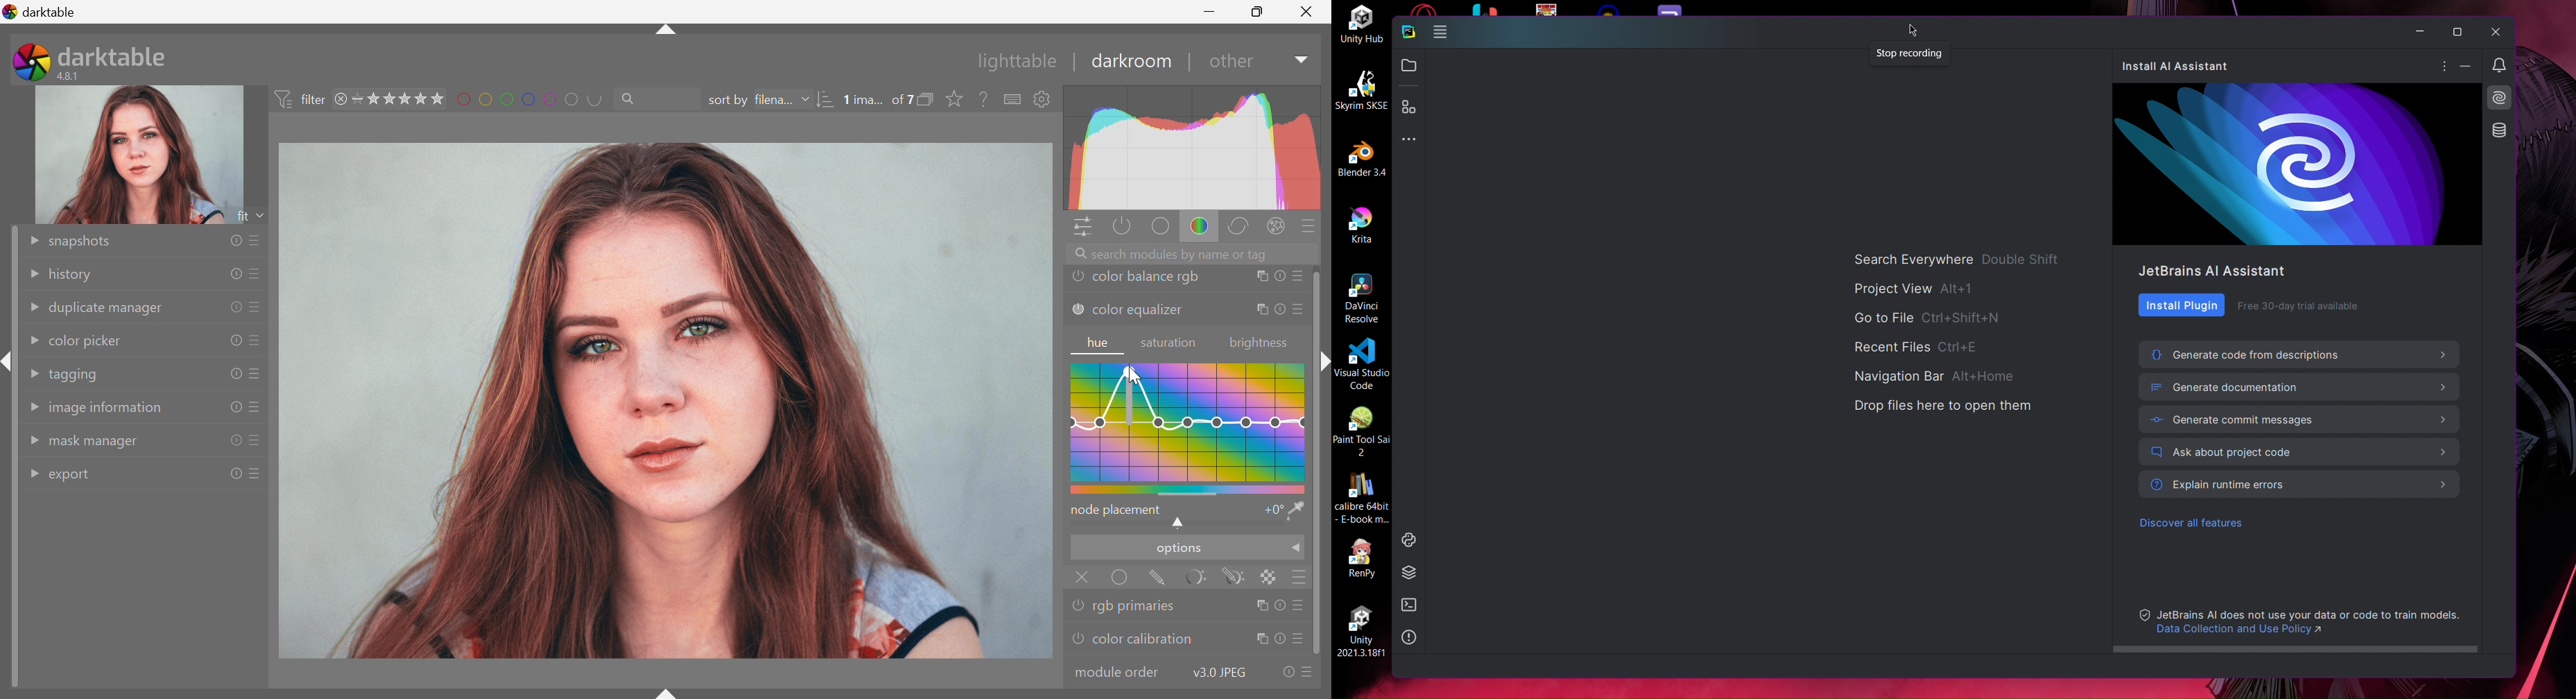 This screenshot has height=700, width=2576. What do you see at coordinates (107, 411) in the screenshot?
I see `image information` at bounding box center [107, 411].